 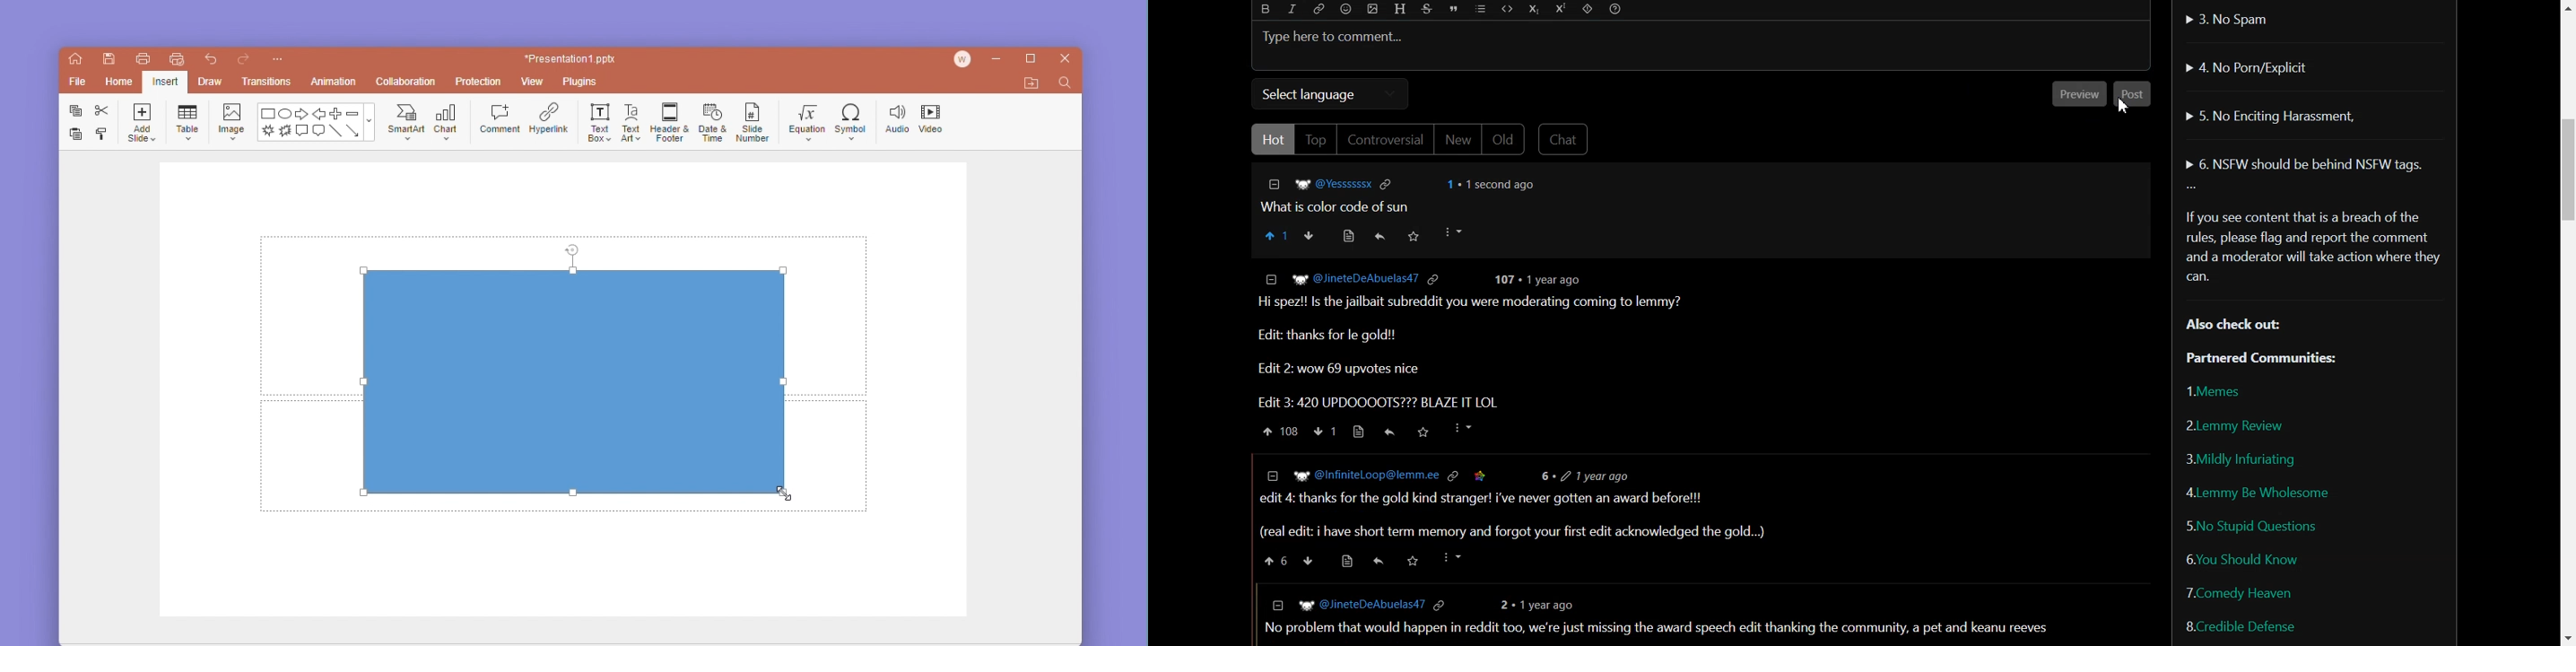 I want to click on equation, so click(x=804, y=118).